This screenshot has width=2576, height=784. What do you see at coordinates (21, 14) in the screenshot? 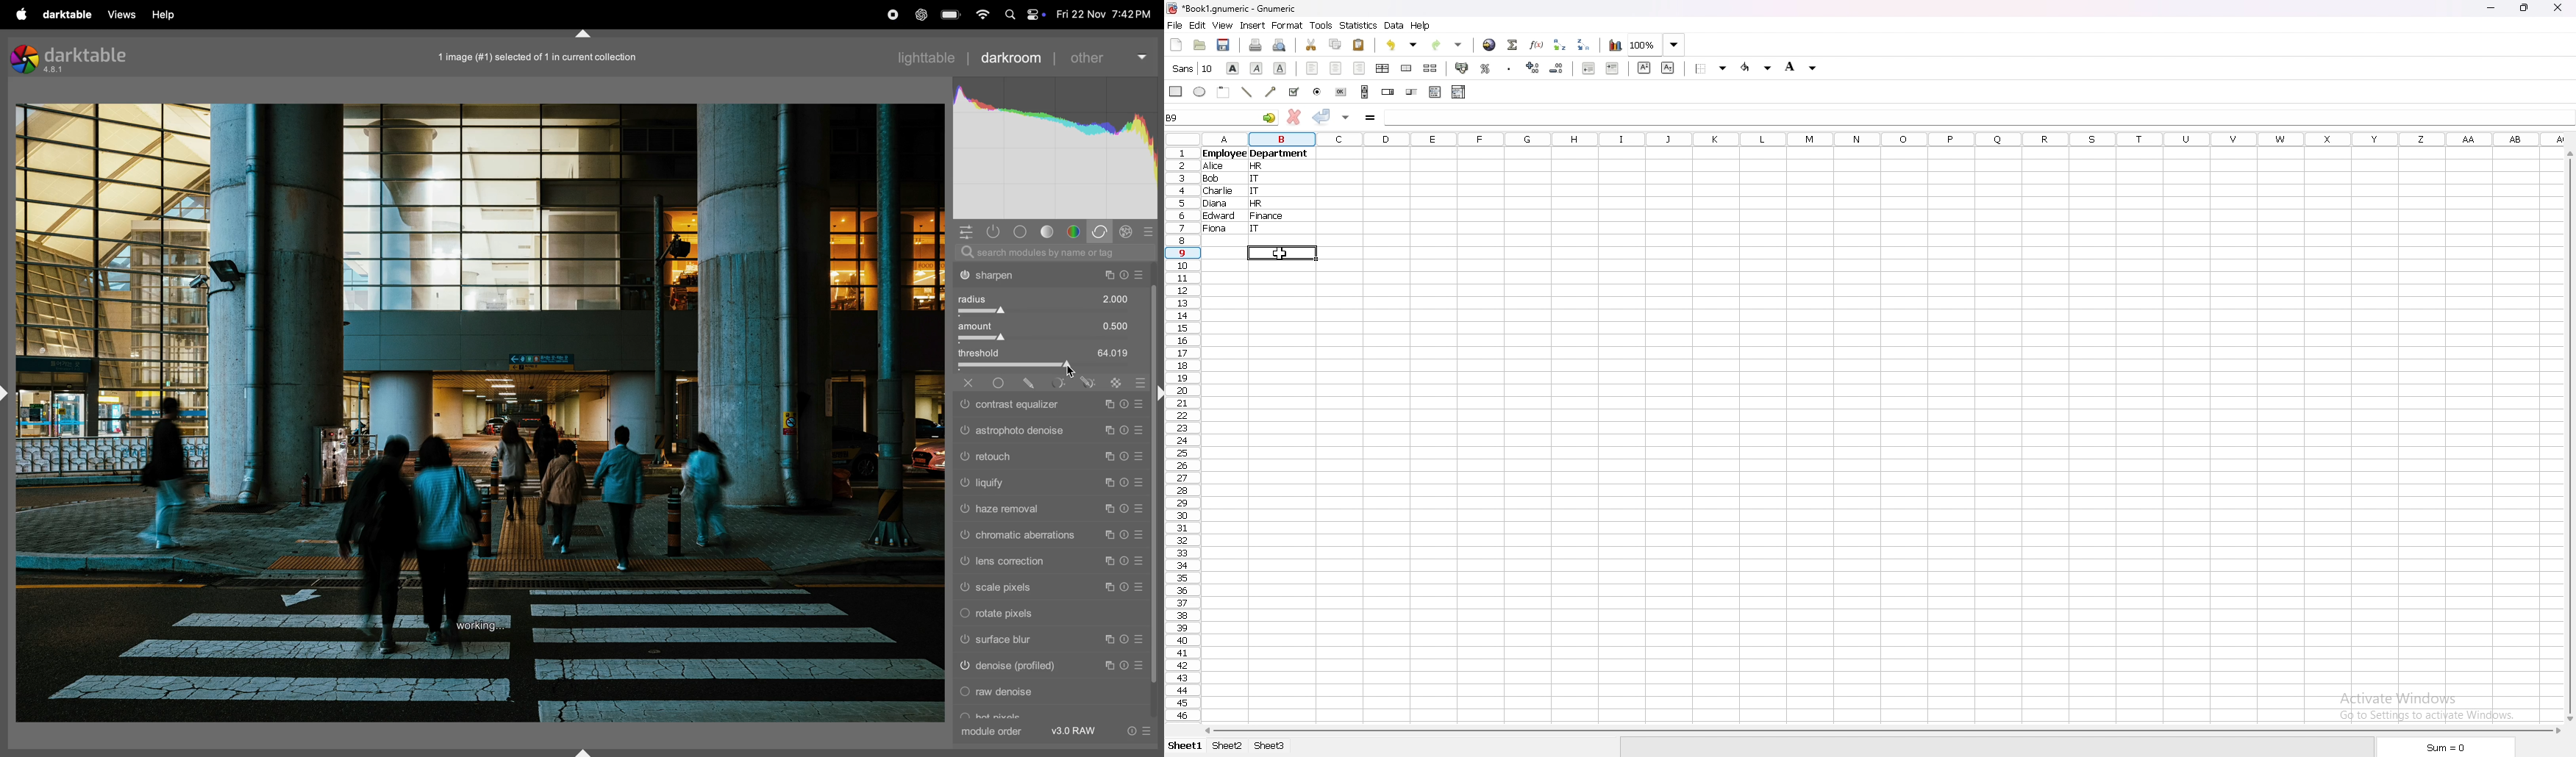
I see `apple menu` at bounding box center [21, 14].